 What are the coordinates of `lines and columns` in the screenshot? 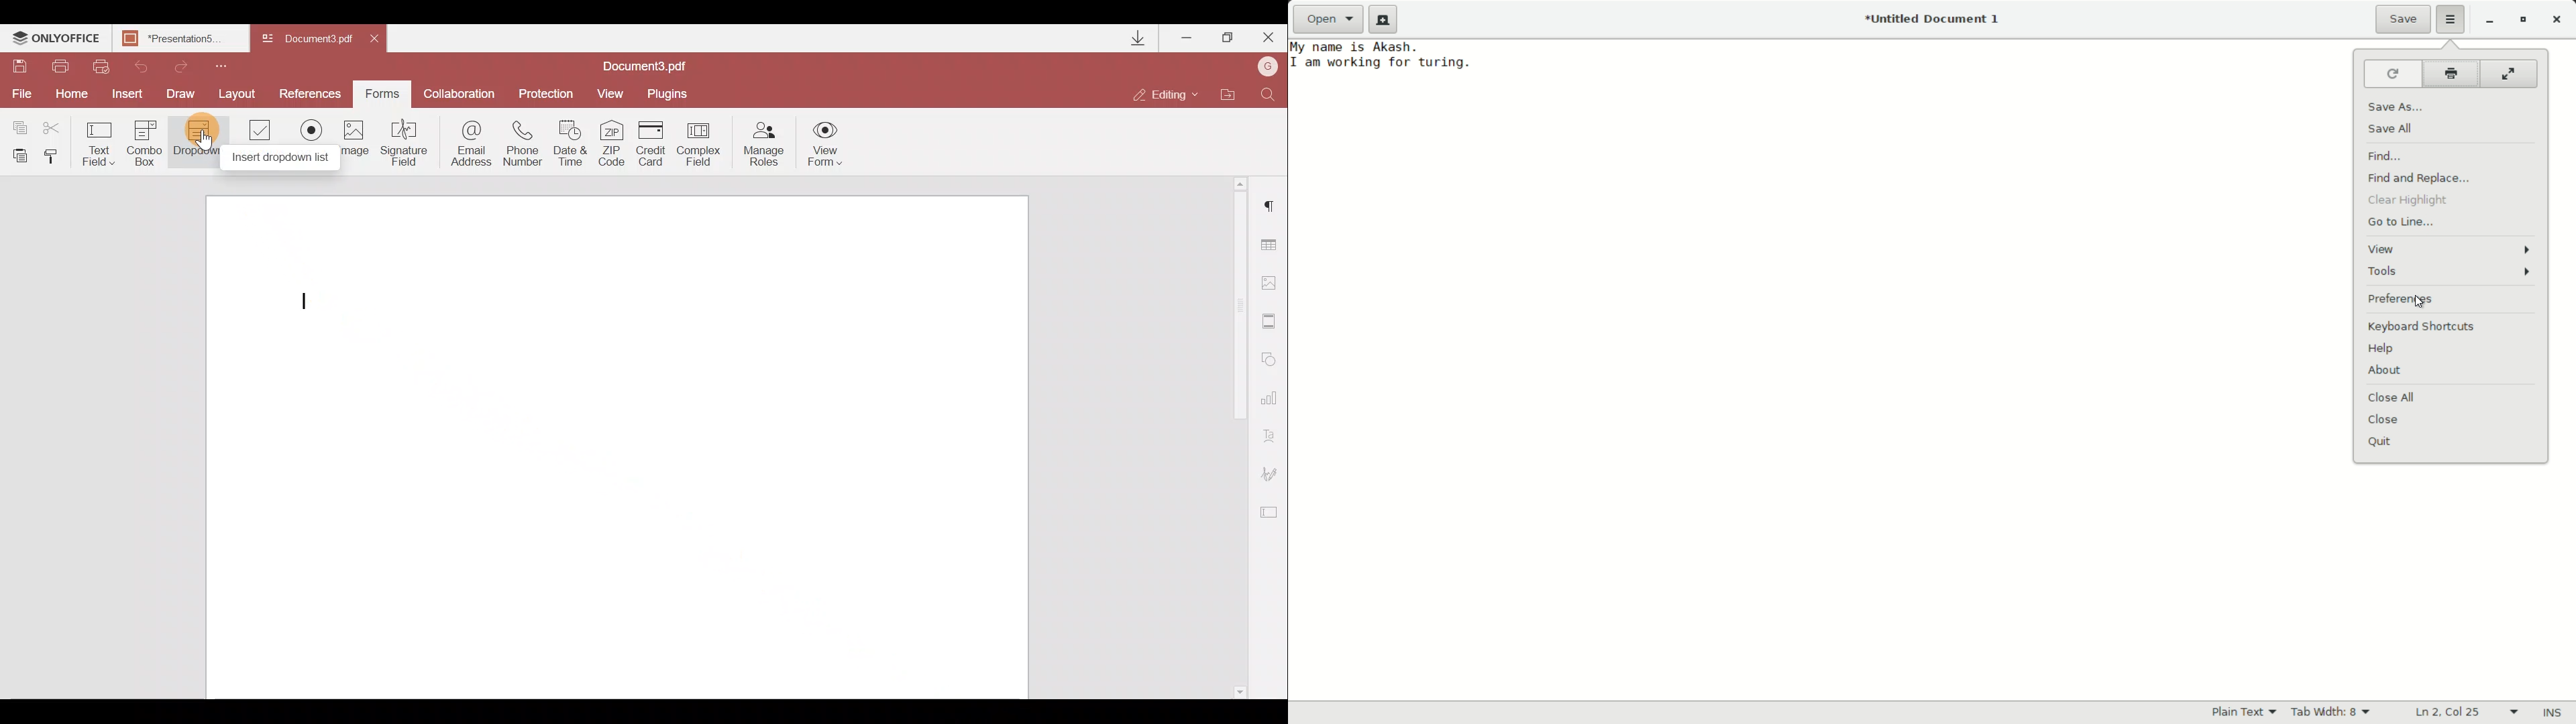 It's located at (2469, 713).